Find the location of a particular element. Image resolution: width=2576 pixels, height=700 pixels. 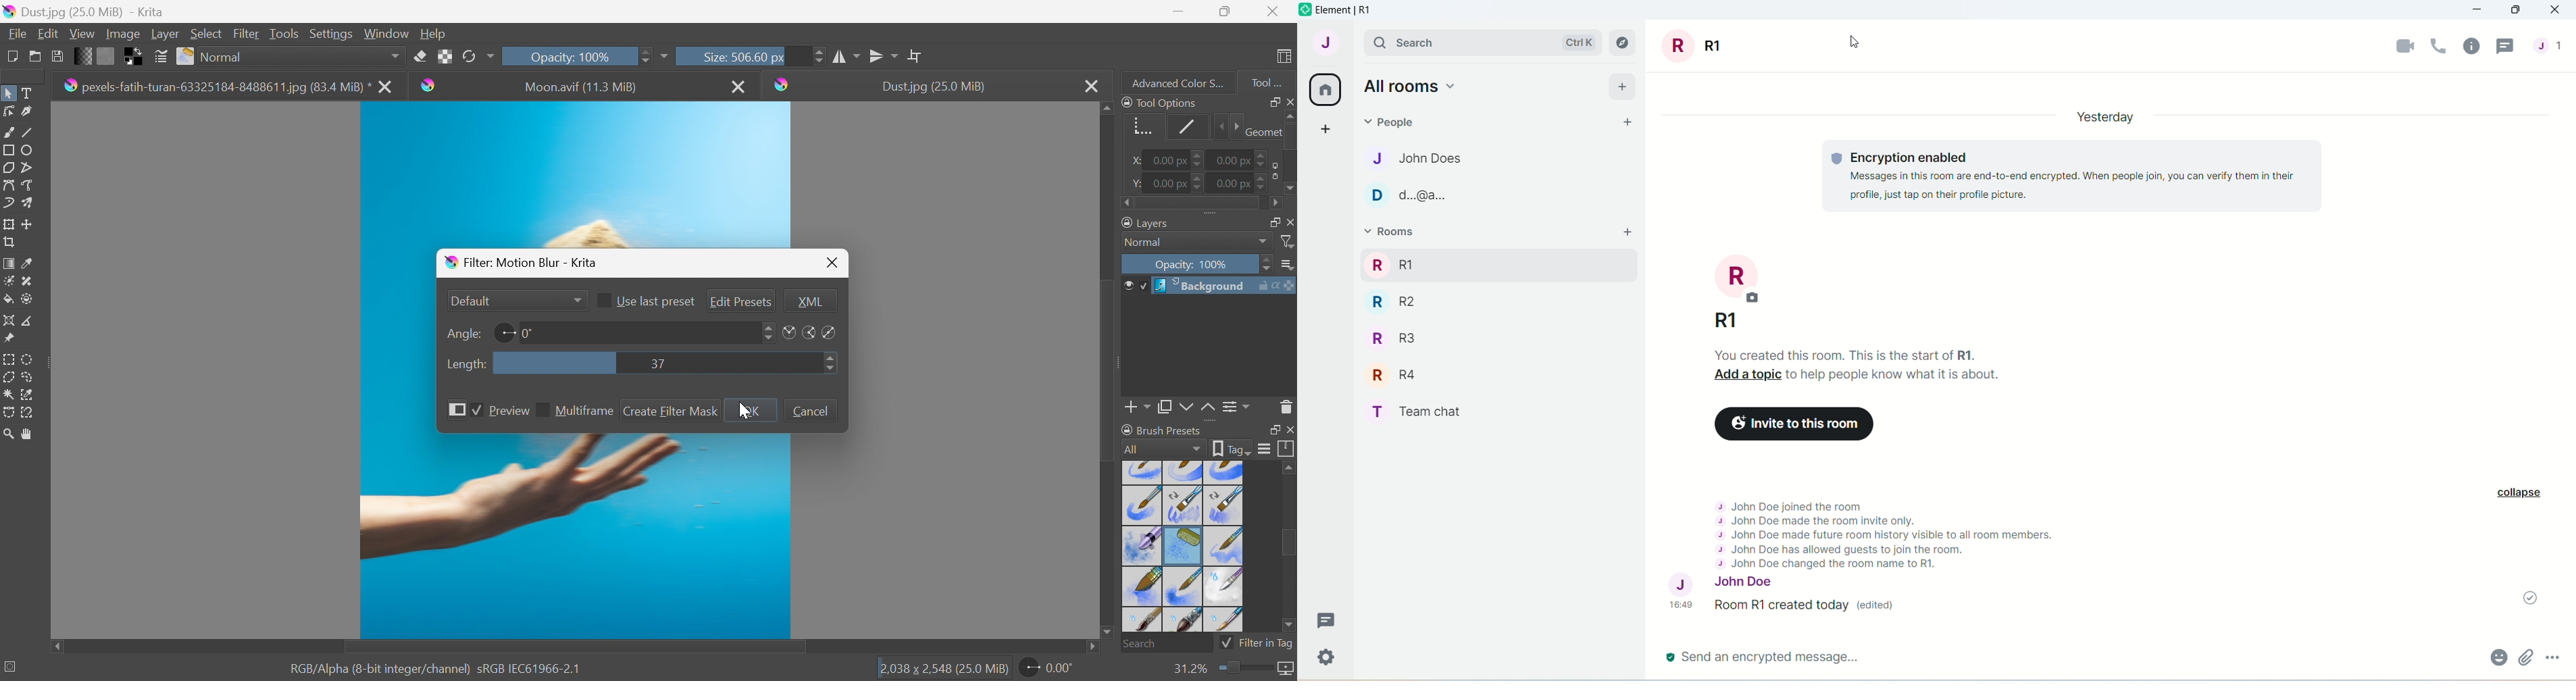

Fill patterns is located at coordinates (106, 55).